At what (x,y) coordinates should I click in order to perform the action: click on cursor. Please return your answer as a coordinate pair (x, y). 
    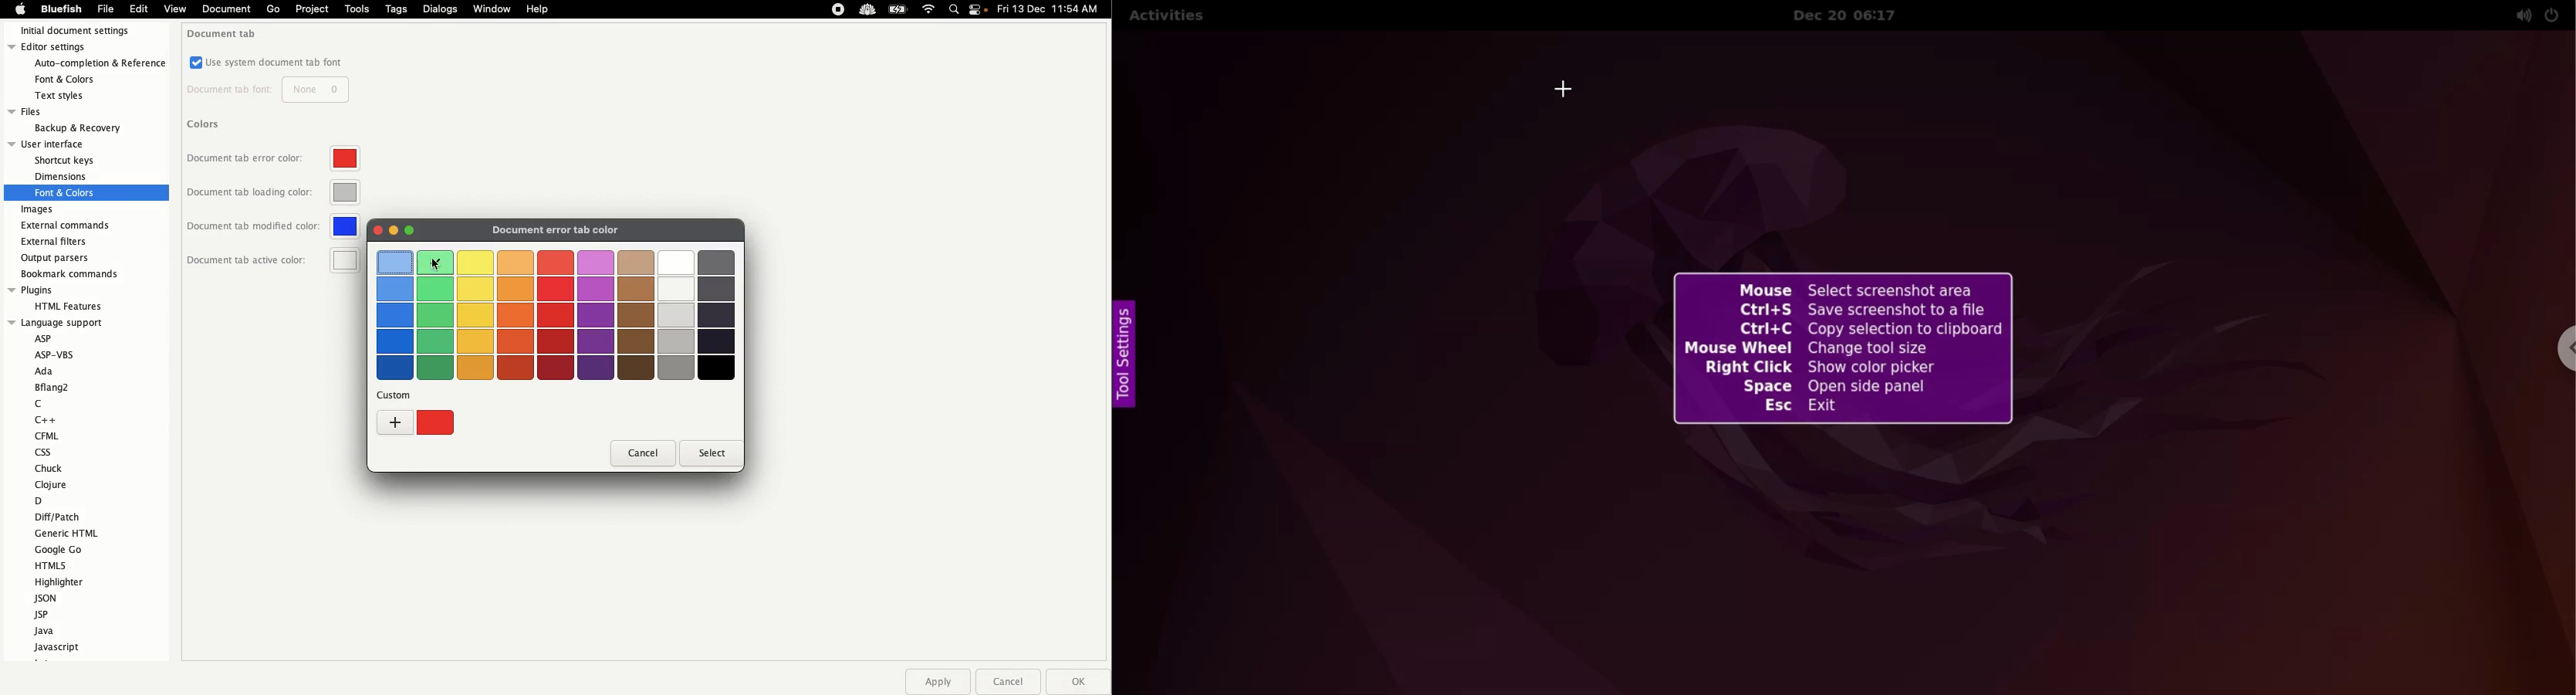
    Looking at the image, I should click on (438, 266).